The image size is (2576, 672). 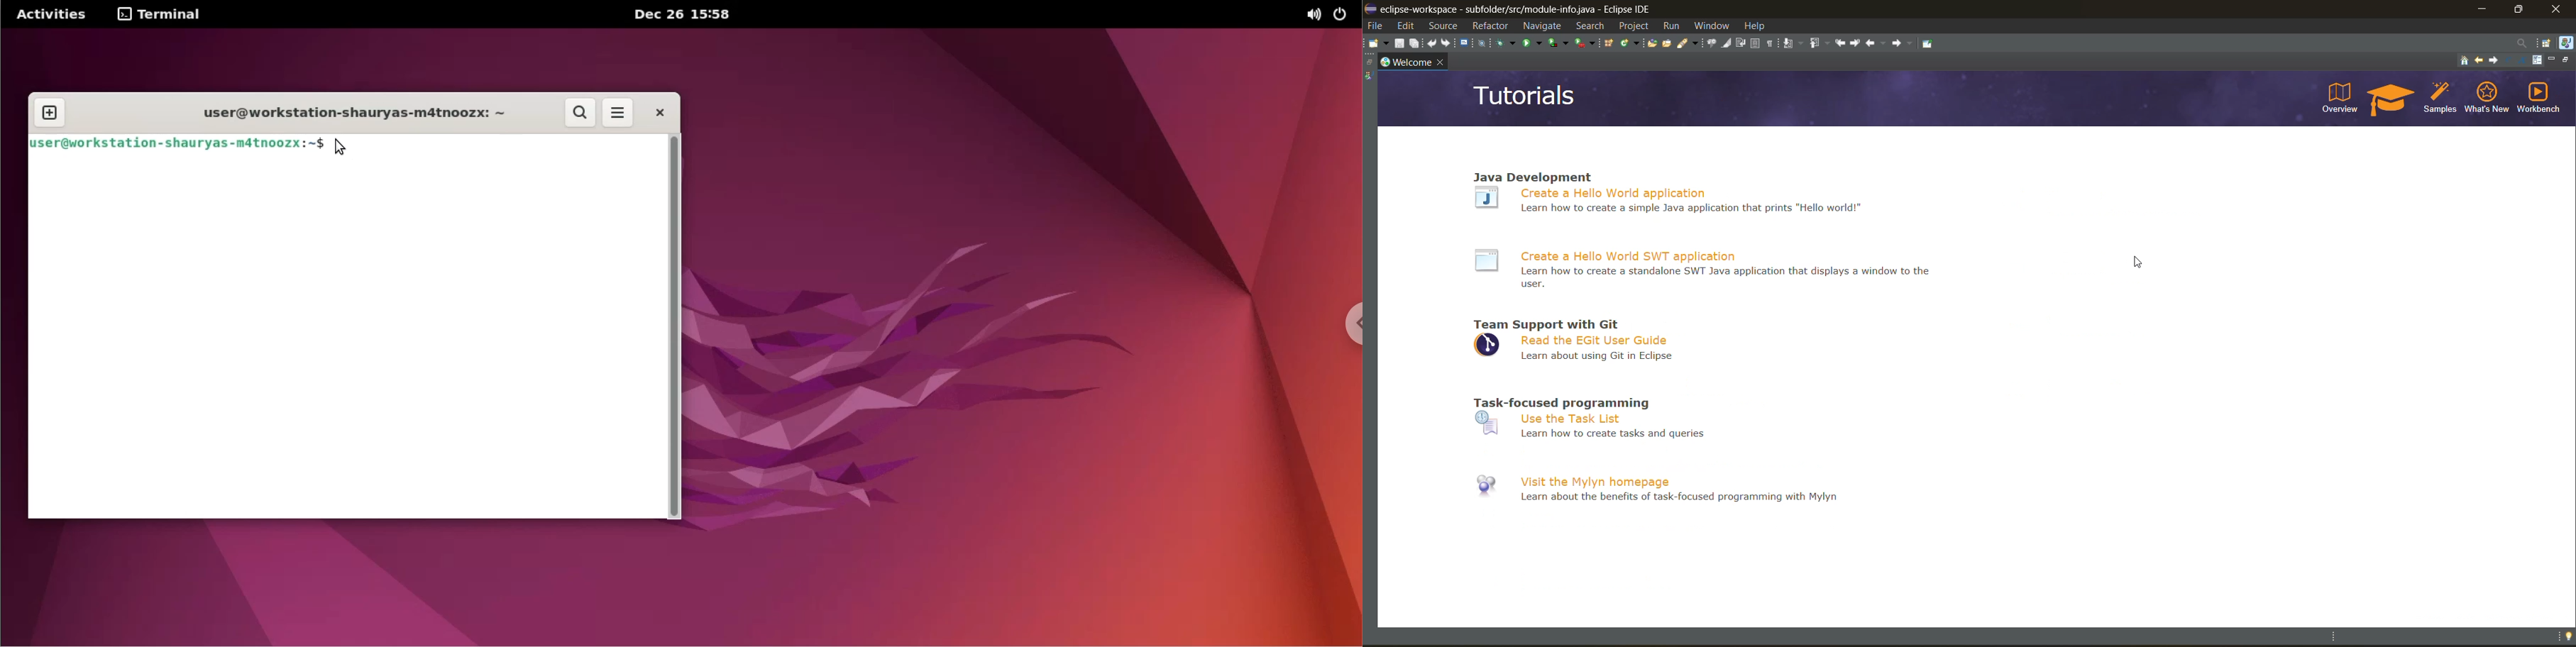 I want to click on create a hello world SWT application, so click(x=1711, y=269).